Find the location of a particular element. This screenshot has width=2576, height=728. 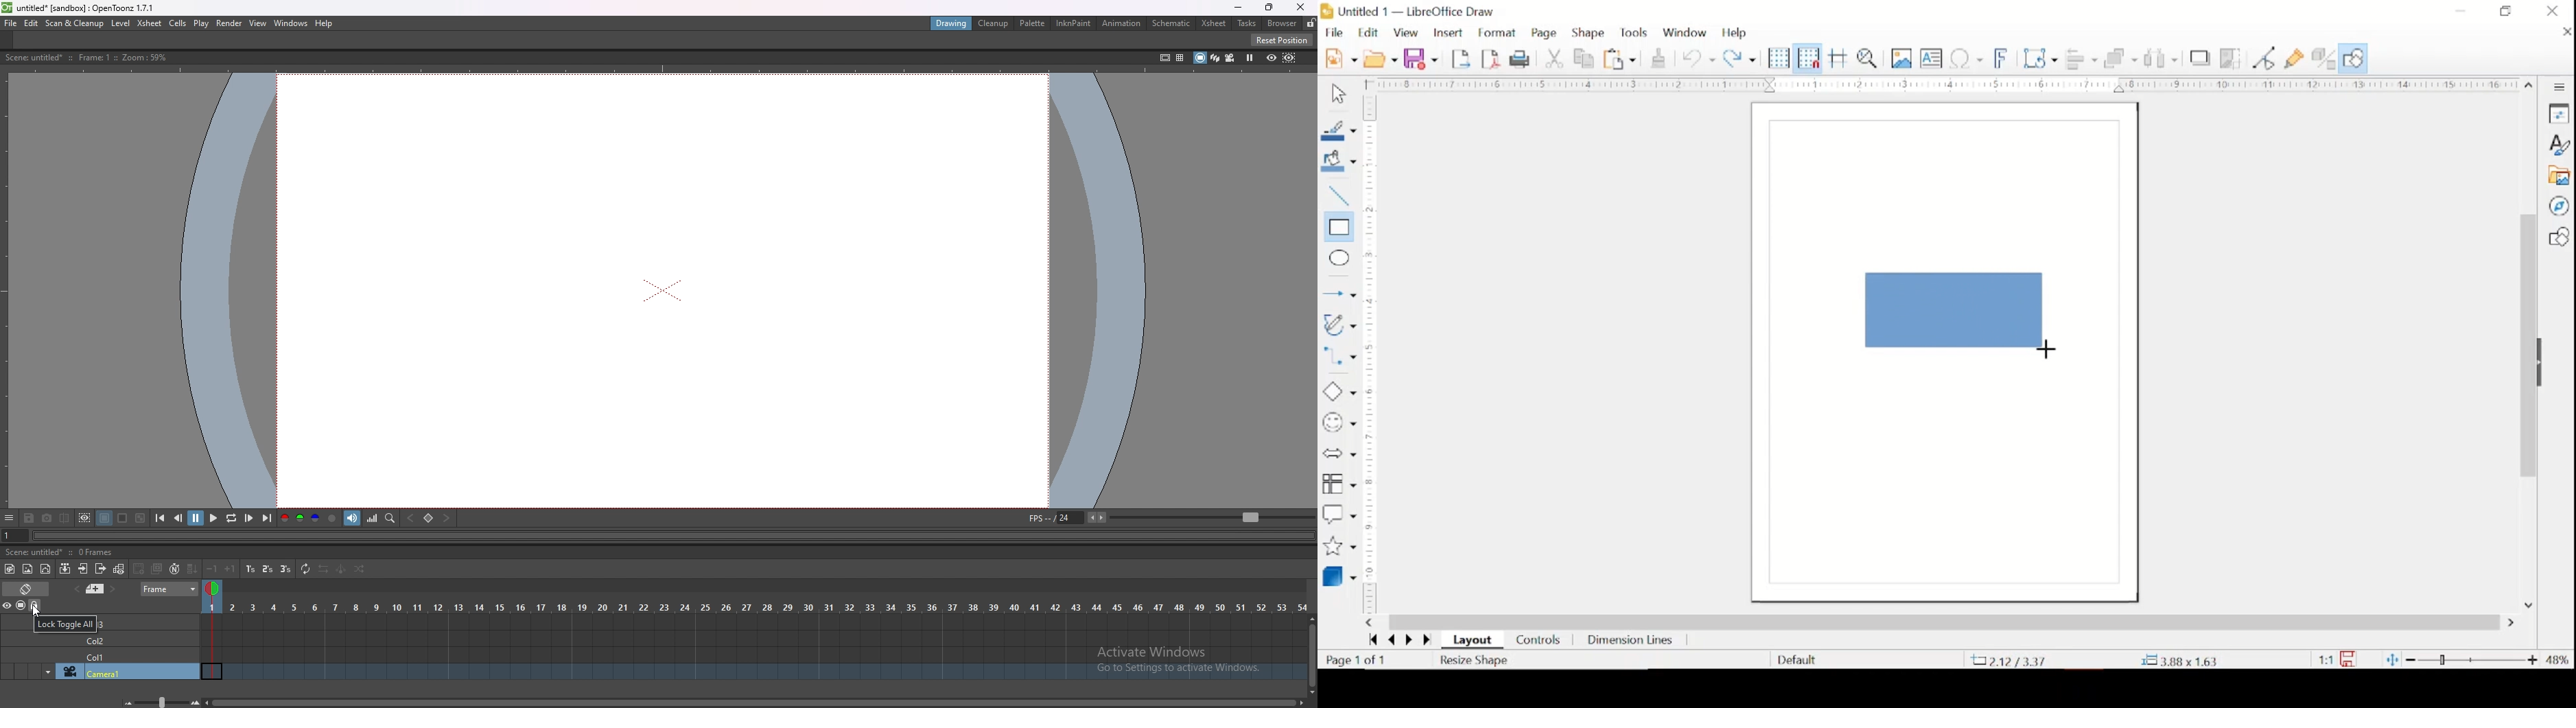

insert line is located at coordinates (1339, 295).